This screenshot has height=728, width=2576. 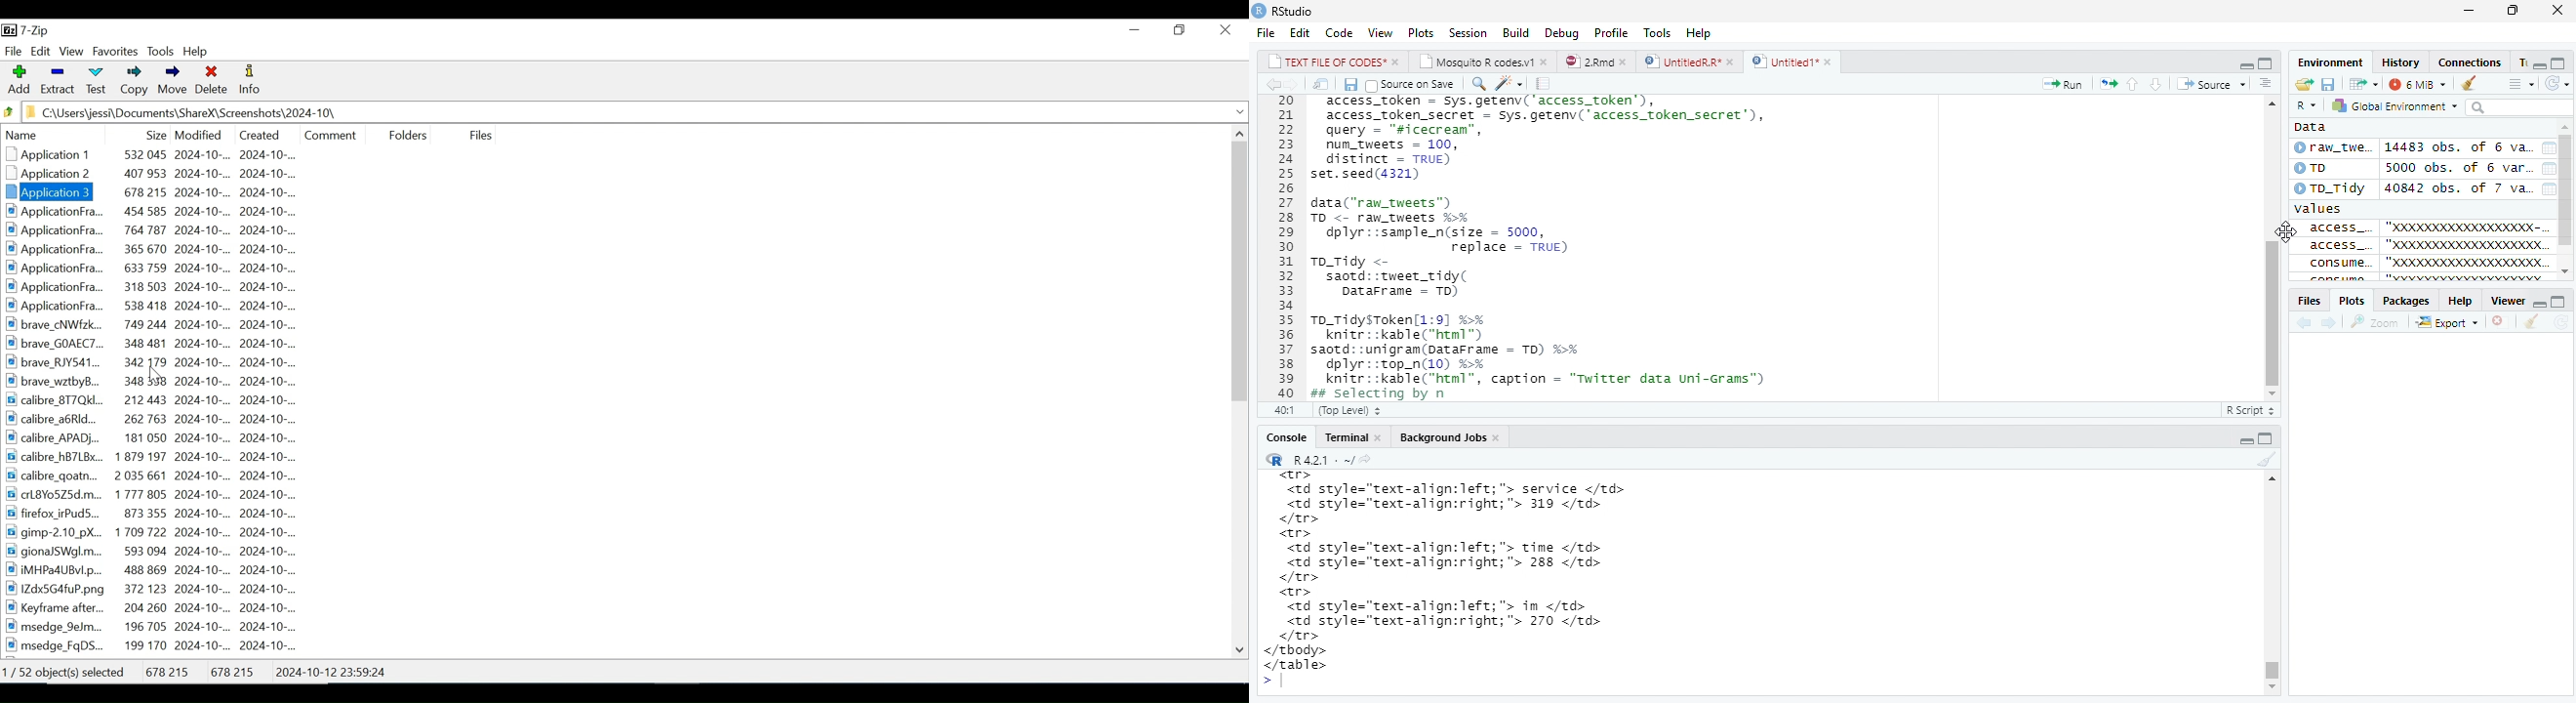 I want to click on Environment, so click(x=2332, y=62).